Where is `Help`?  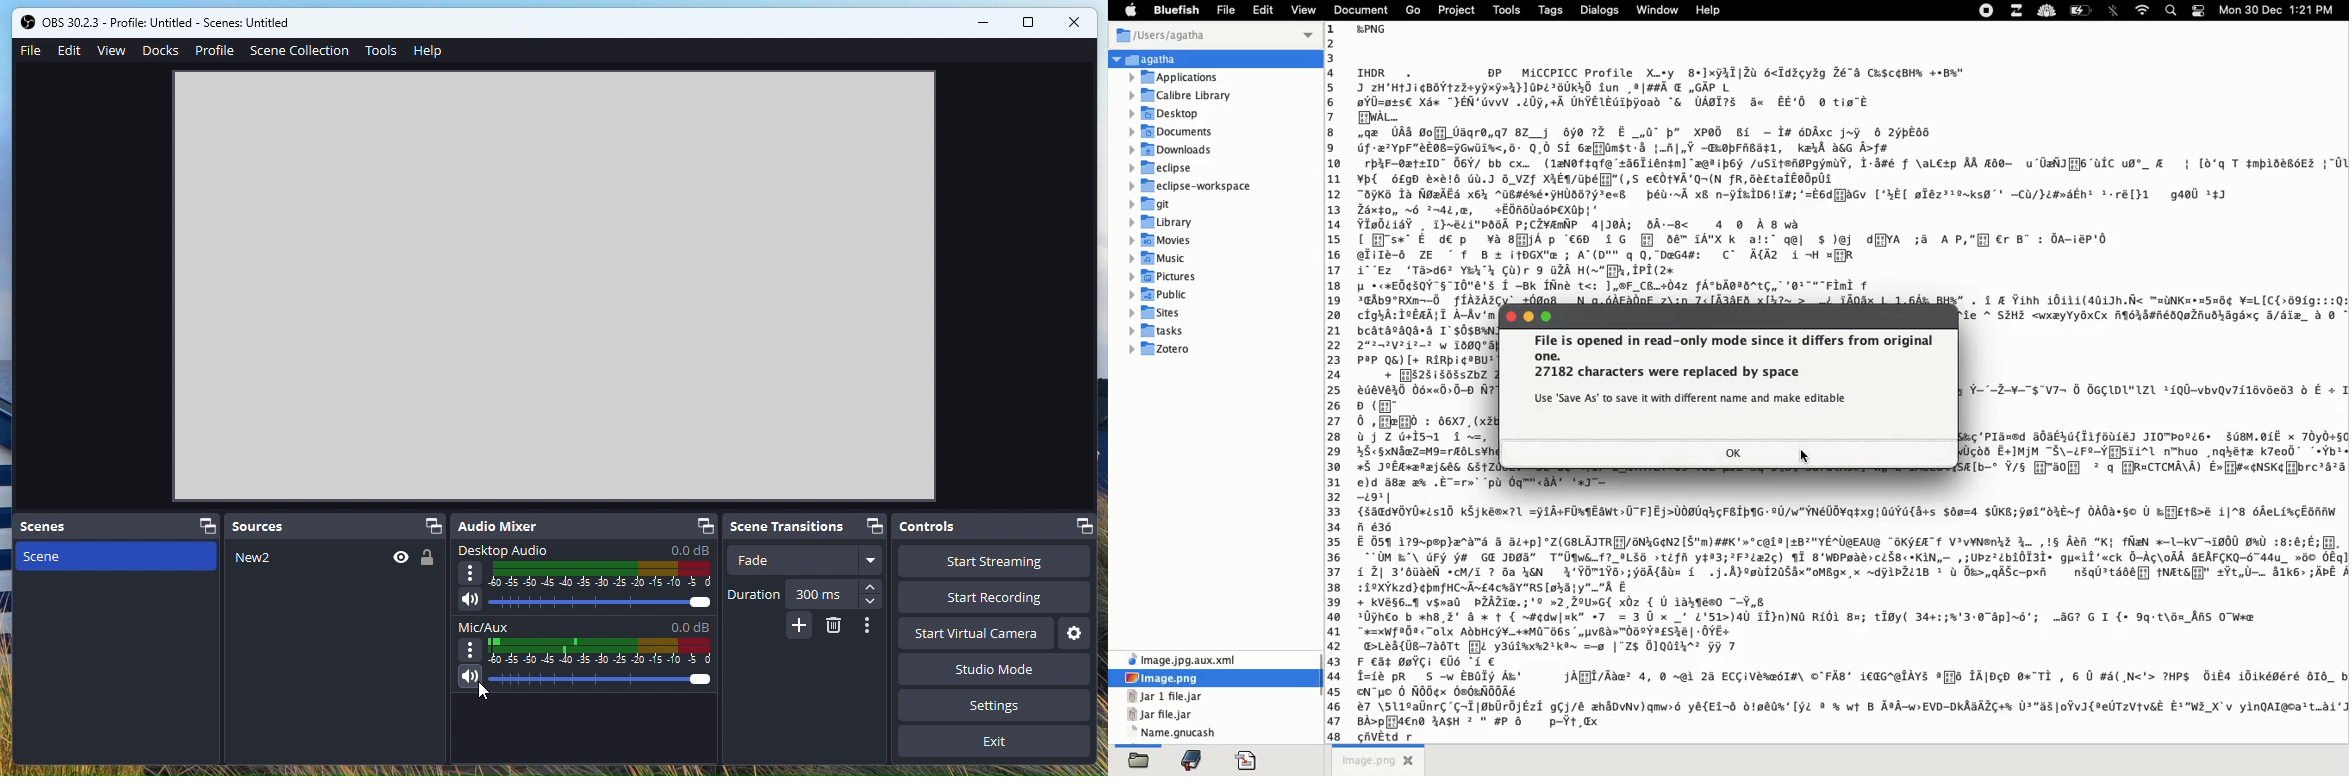 Help is located at coordinates (427, 54).